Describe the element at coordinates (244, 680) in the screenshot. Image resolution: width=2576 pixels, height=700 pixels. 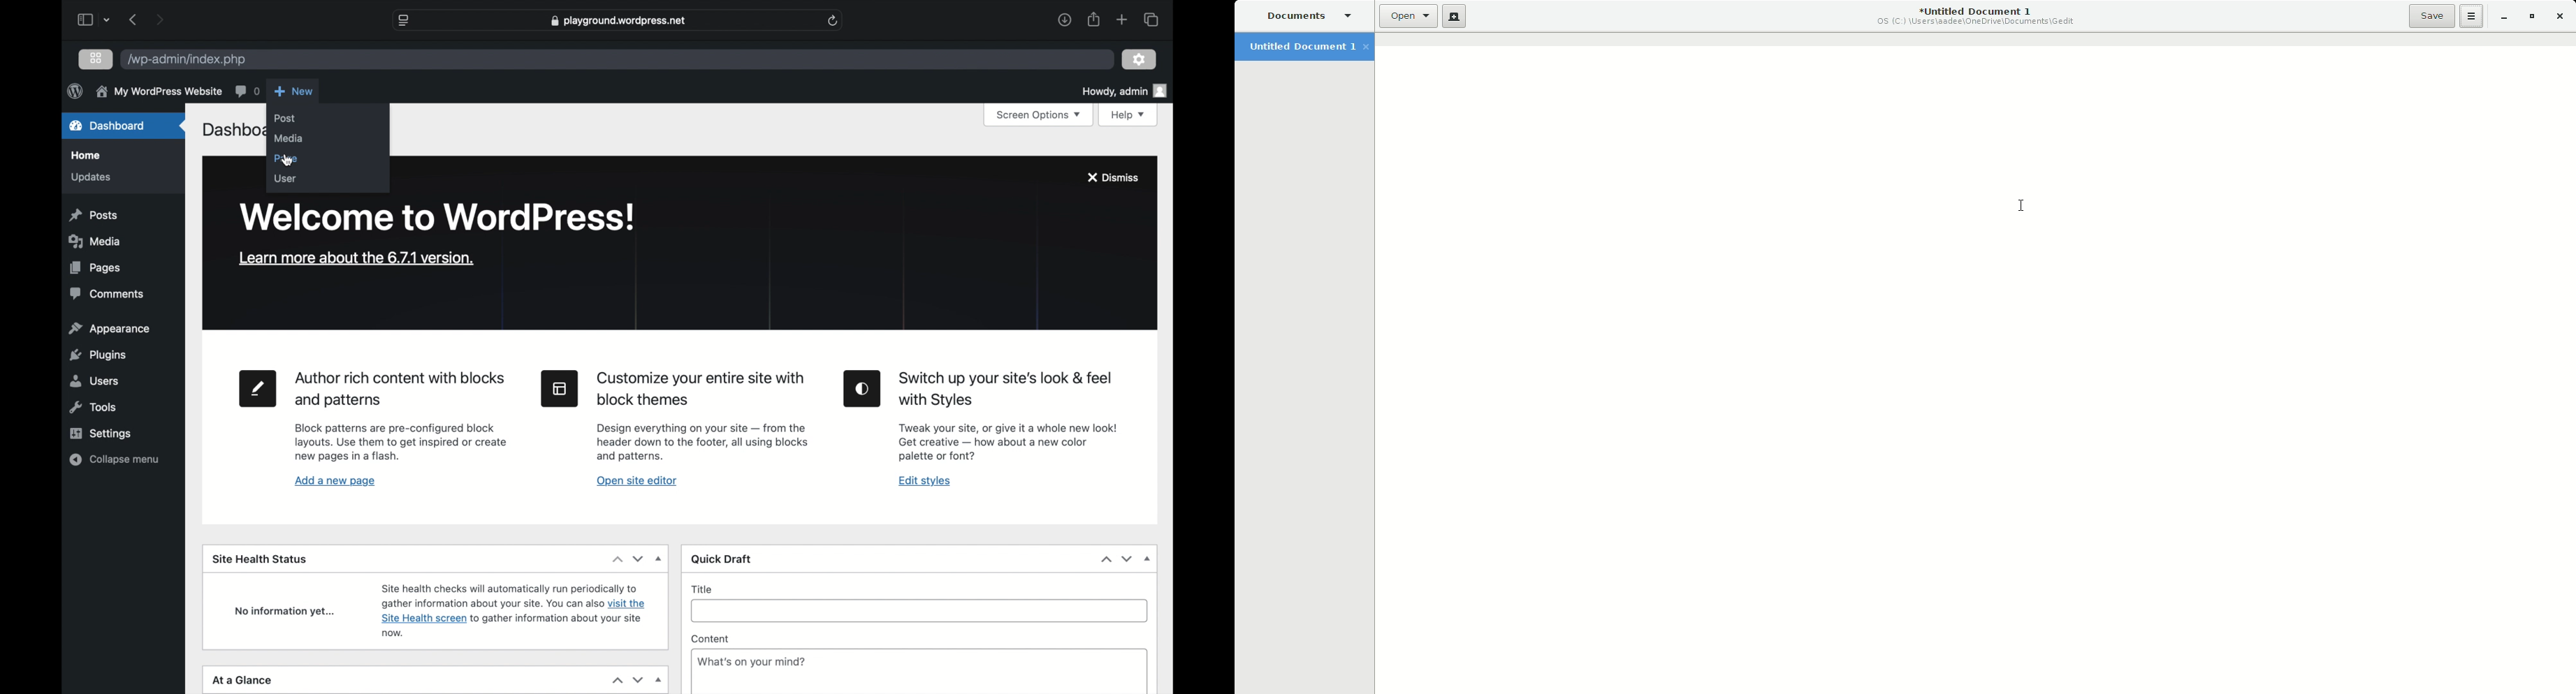
I see `at a glance` at that location.